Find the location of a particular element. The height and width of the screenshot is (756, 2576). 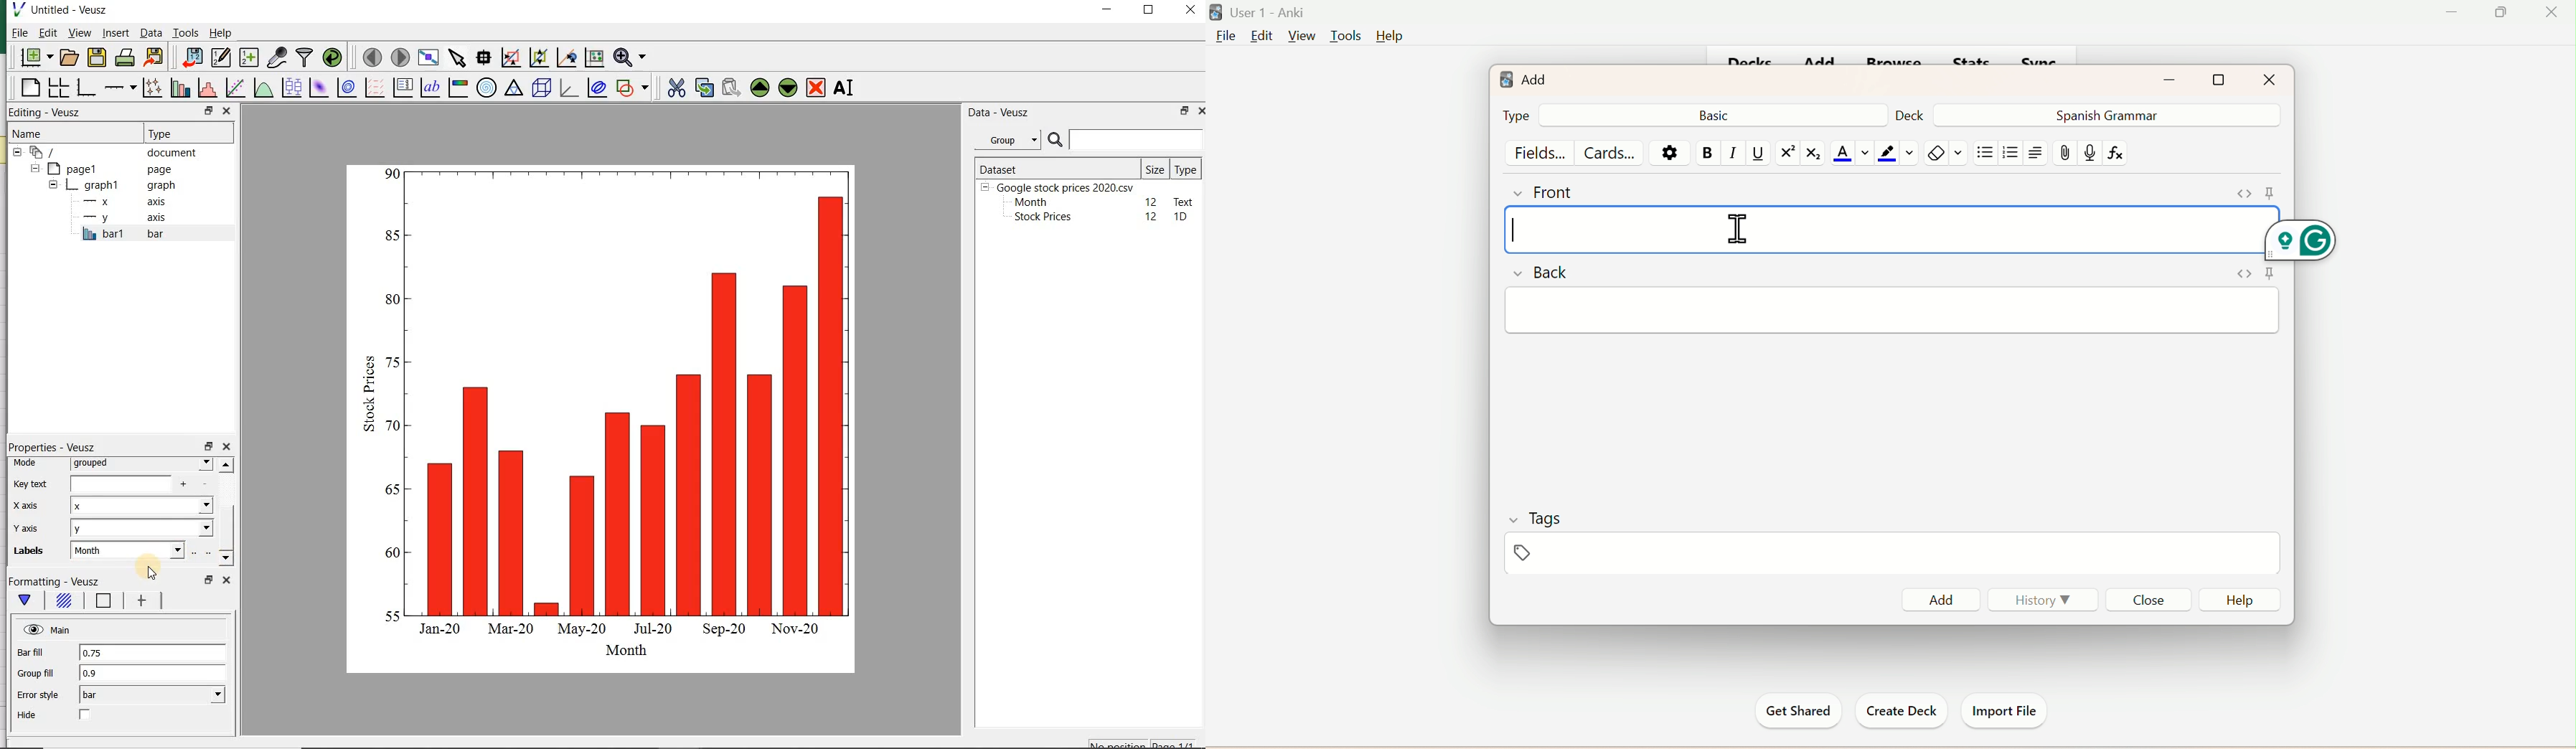

File is located at coordinates (16, 34).